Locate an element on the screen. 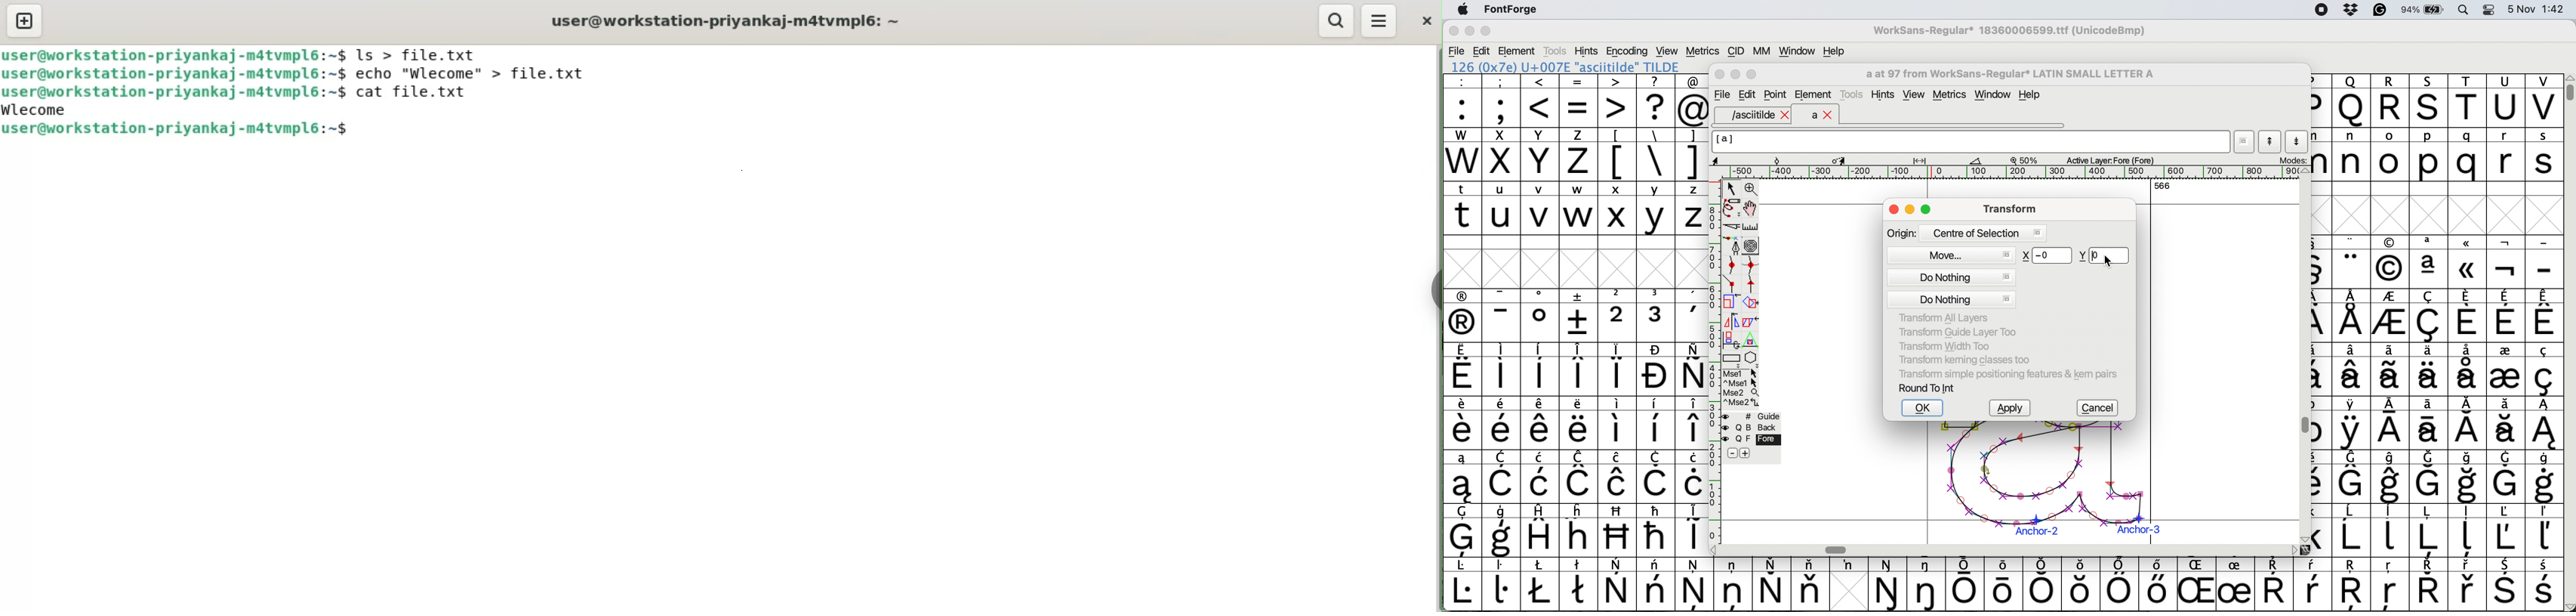 This screenshot has width=2576, height=616. v is located at coordinates (1540, 209).